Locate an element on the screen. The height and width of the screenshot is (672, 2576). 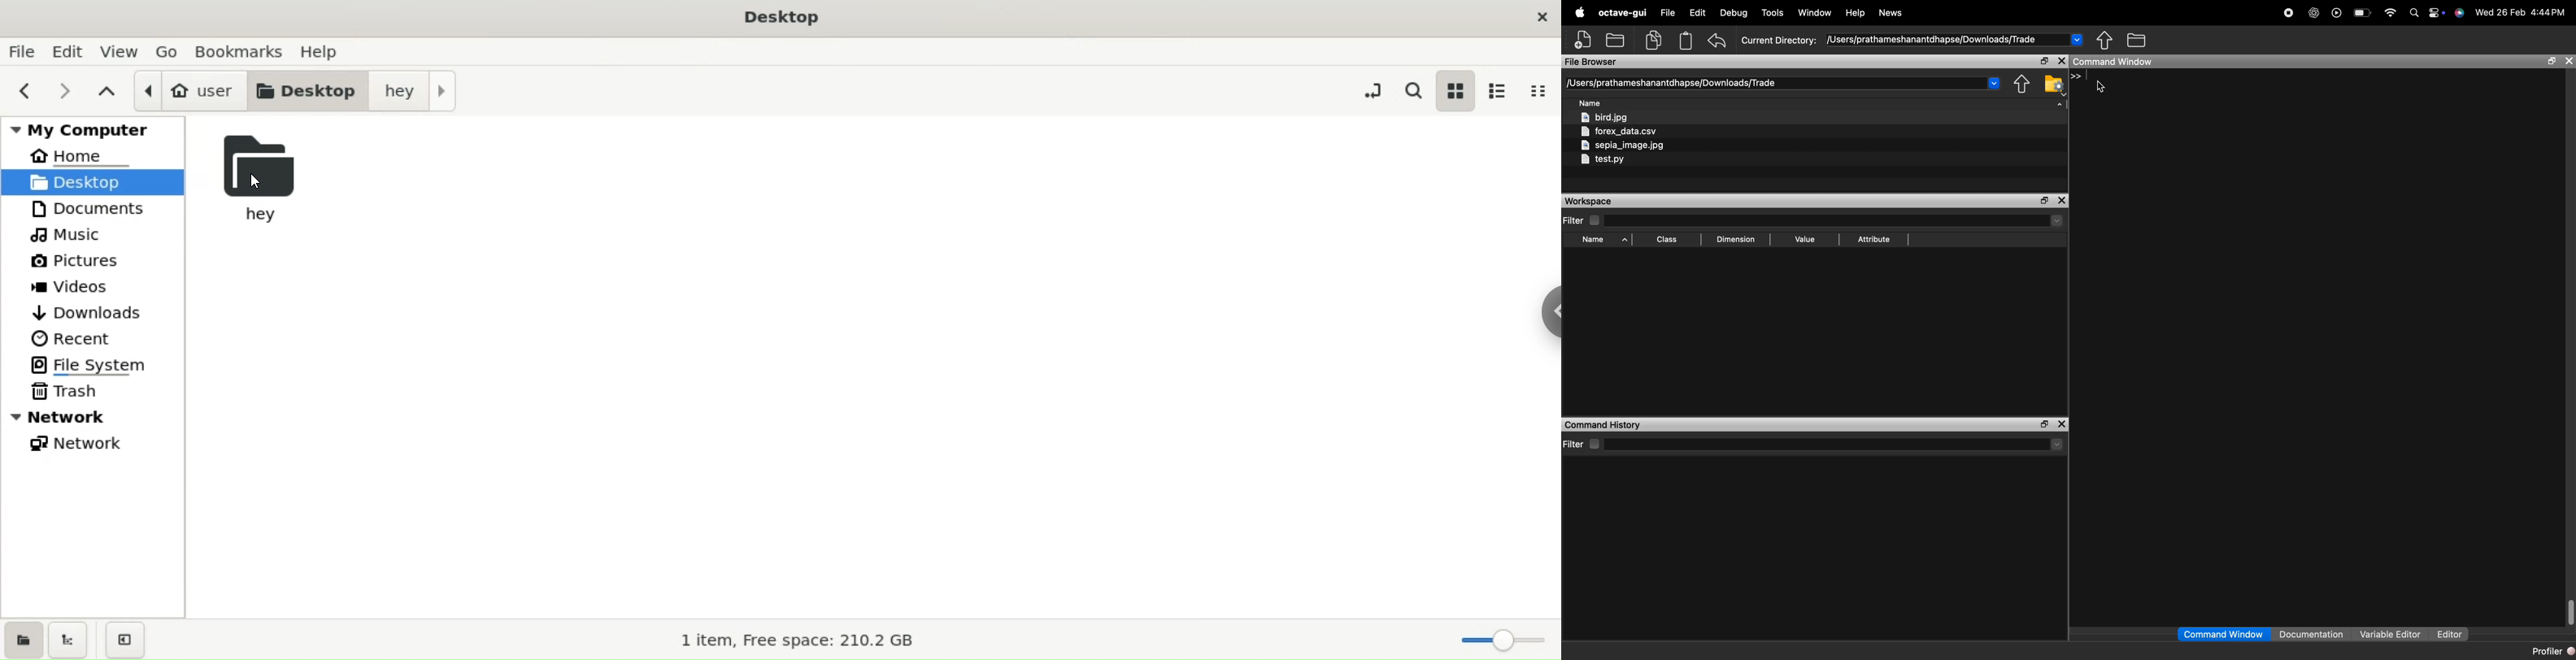
File is located at coordinates (1669, 12).